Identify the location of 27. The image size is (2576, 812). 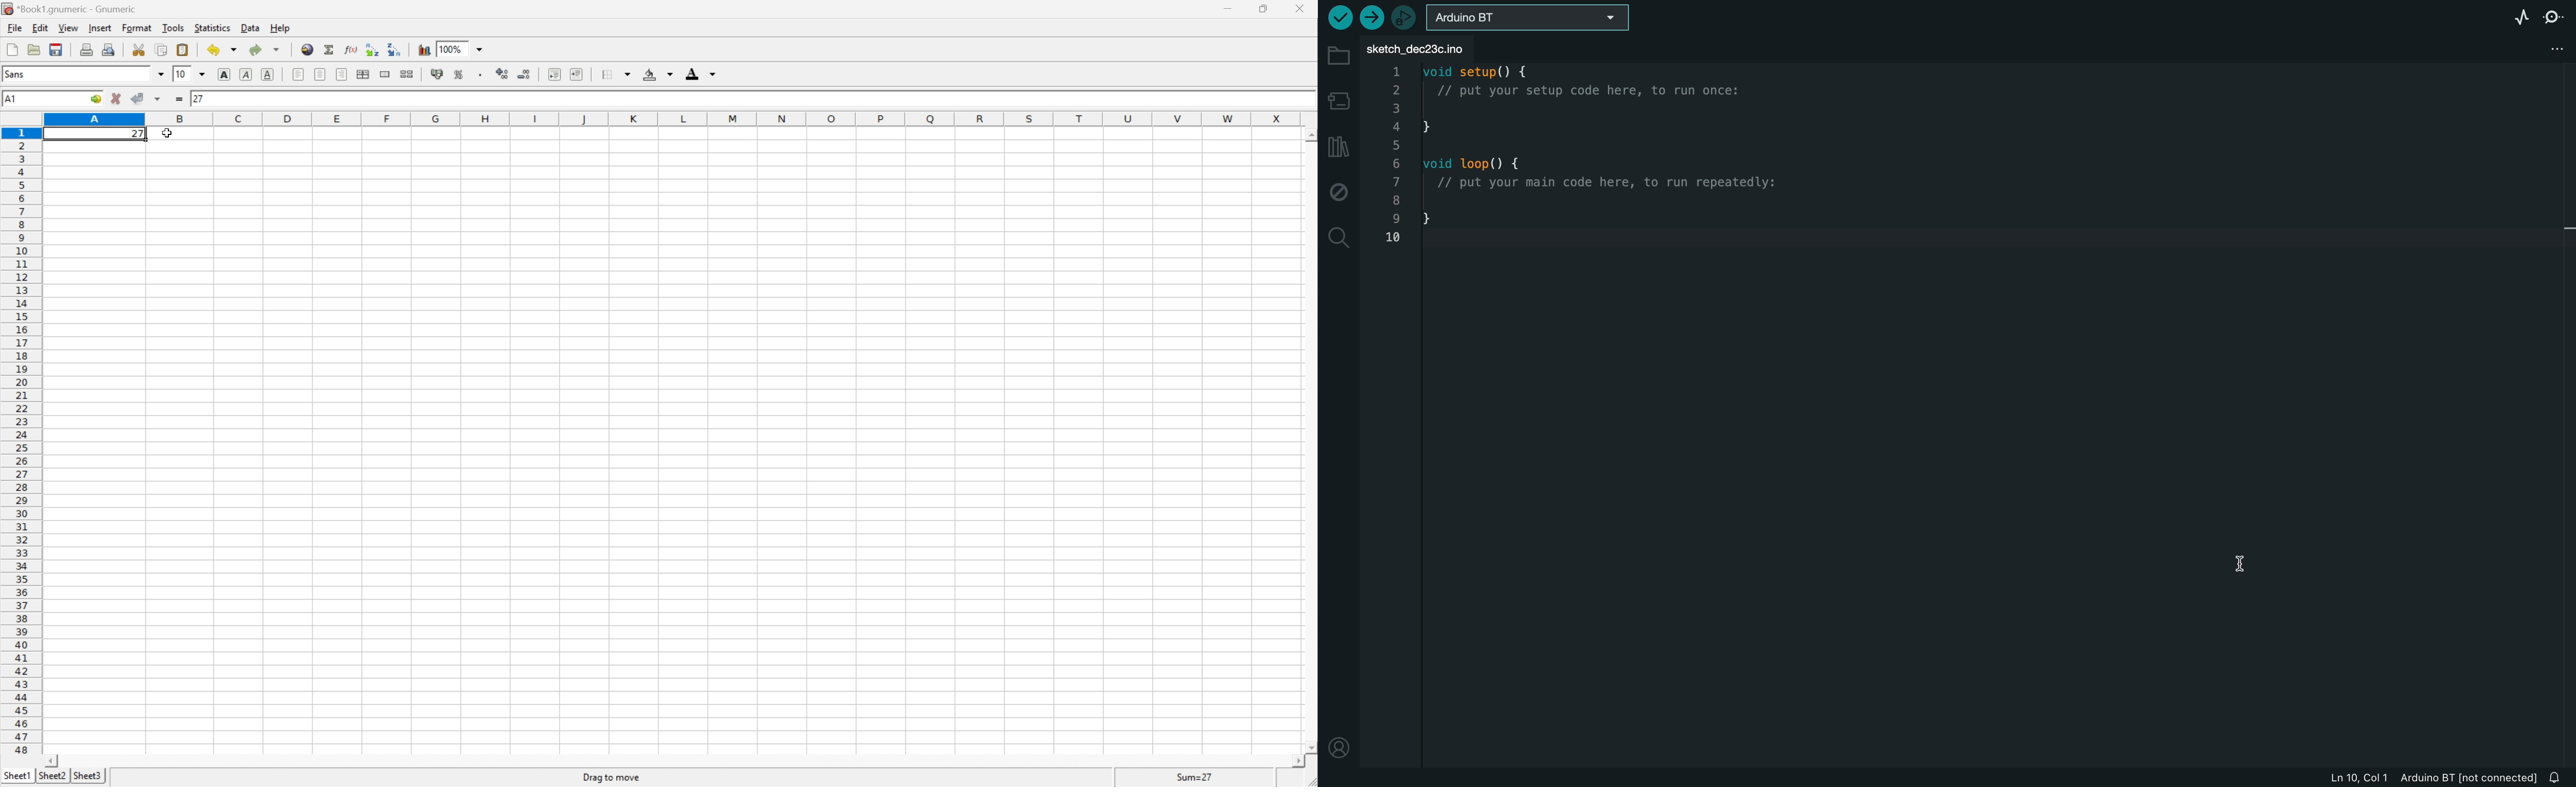
(137, 134).